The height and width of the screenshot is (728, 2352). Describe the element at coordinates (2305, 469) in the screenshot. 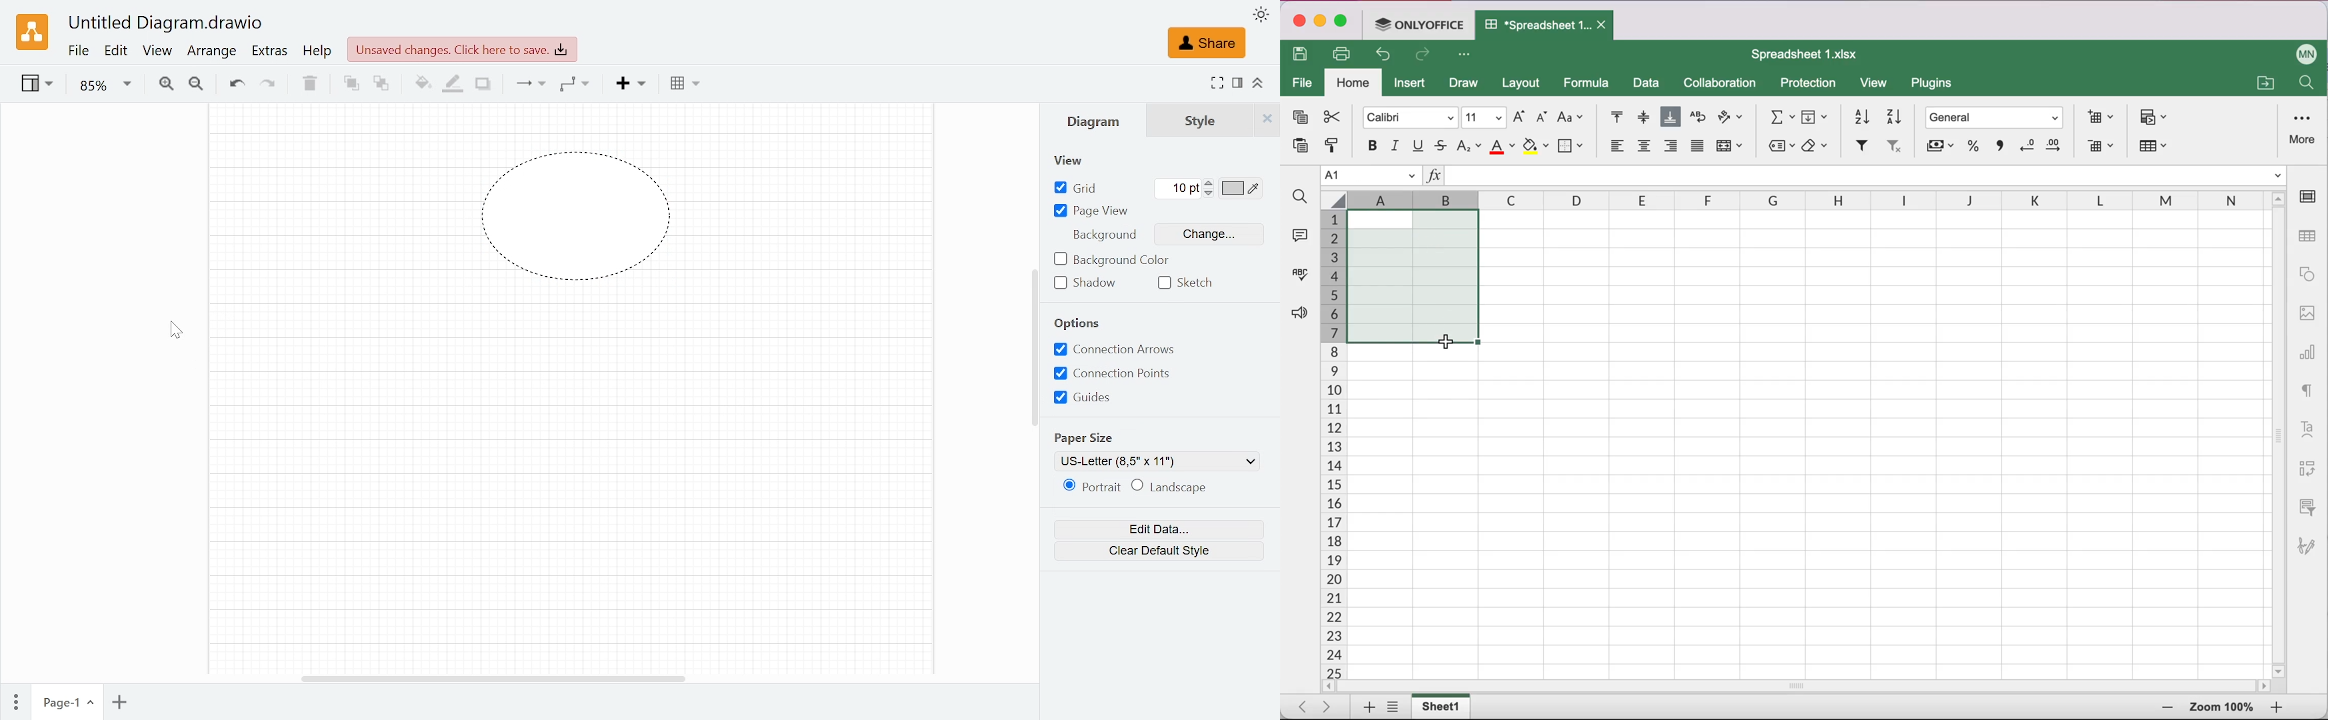

I see `pivot table` at that location.